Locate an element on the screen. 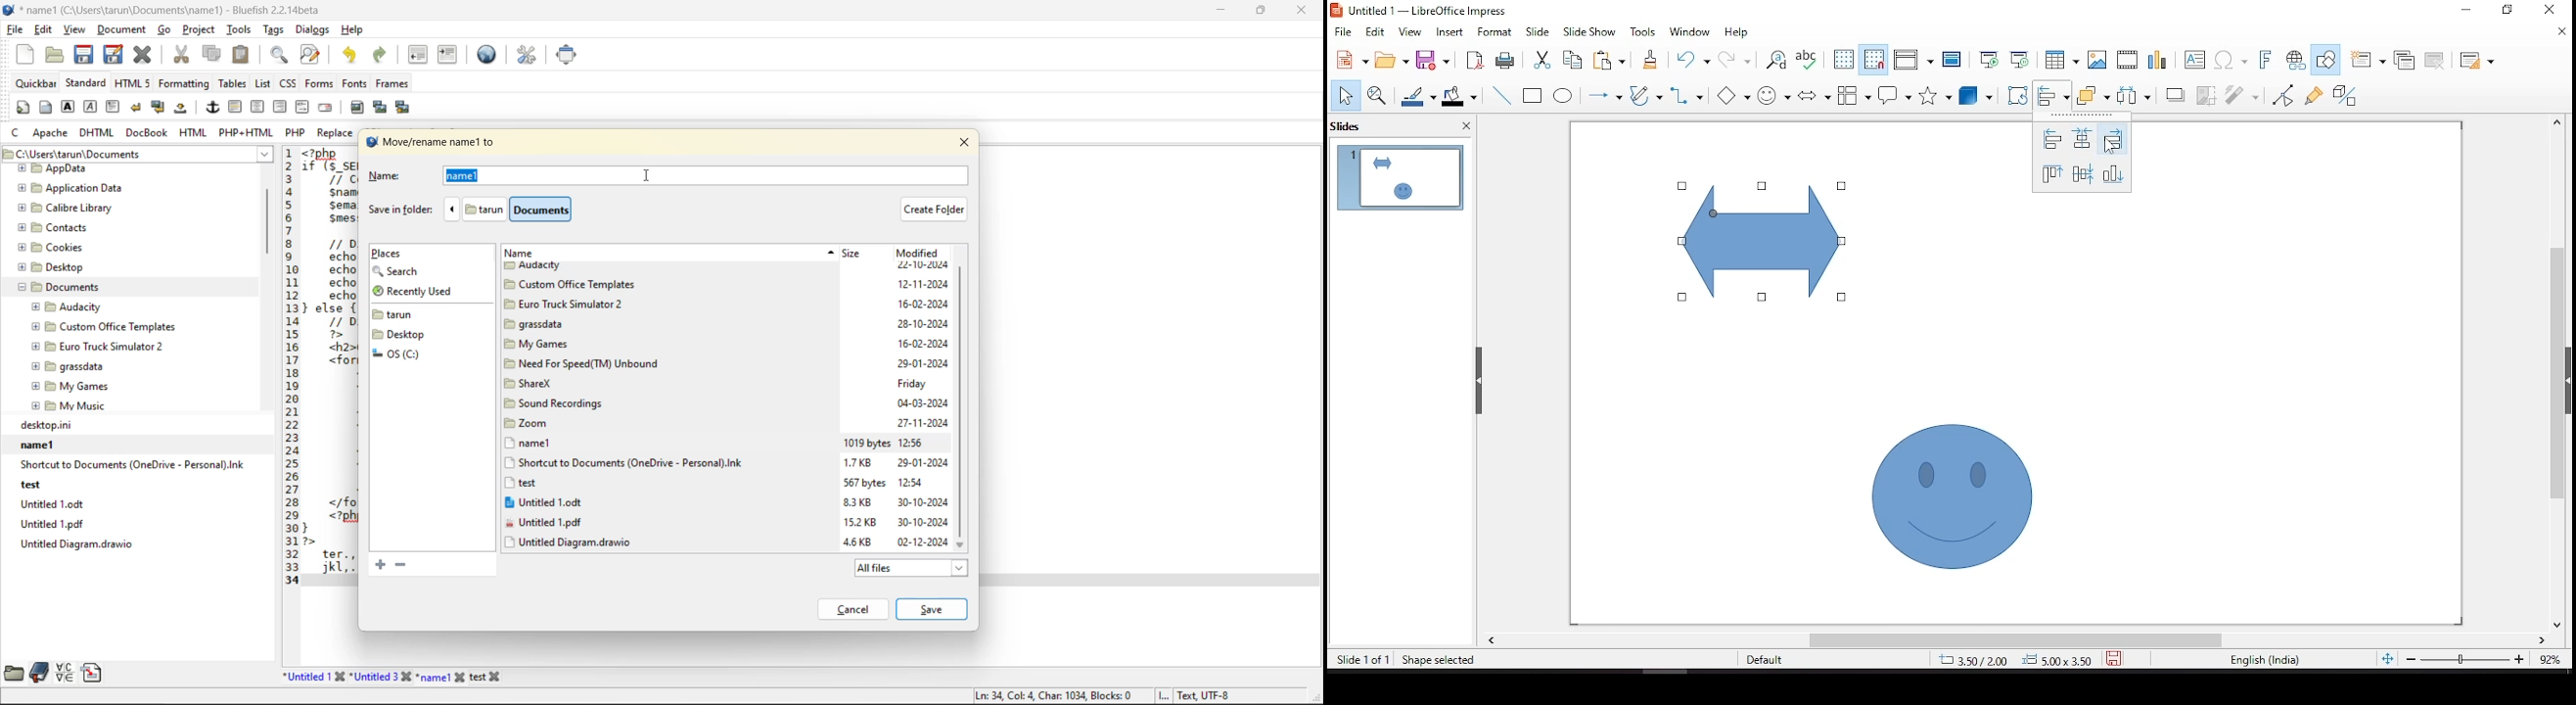 This screenshot has height=728, width=2576. recent files path is located at coordinates (130, 486).